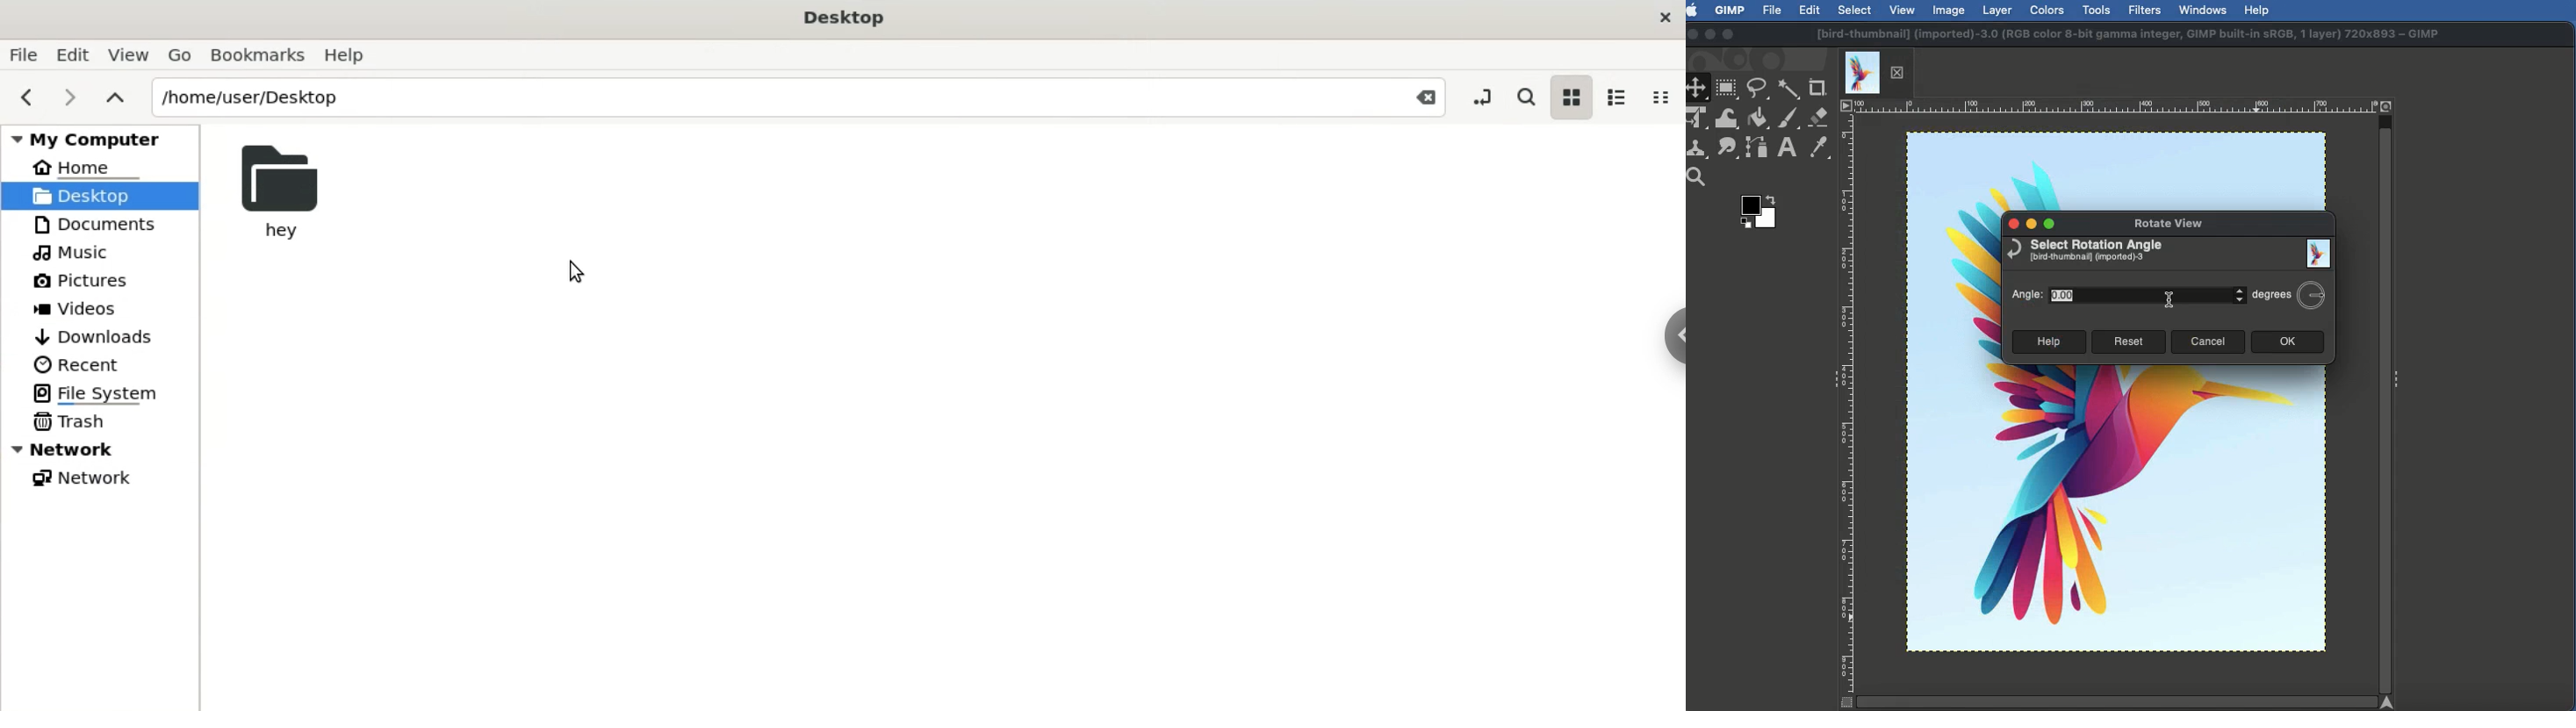 This screenshot has height=728, width=2576. Describe the element at coordinates (2287, 342) in the screenshot. I see `OK` at that location.